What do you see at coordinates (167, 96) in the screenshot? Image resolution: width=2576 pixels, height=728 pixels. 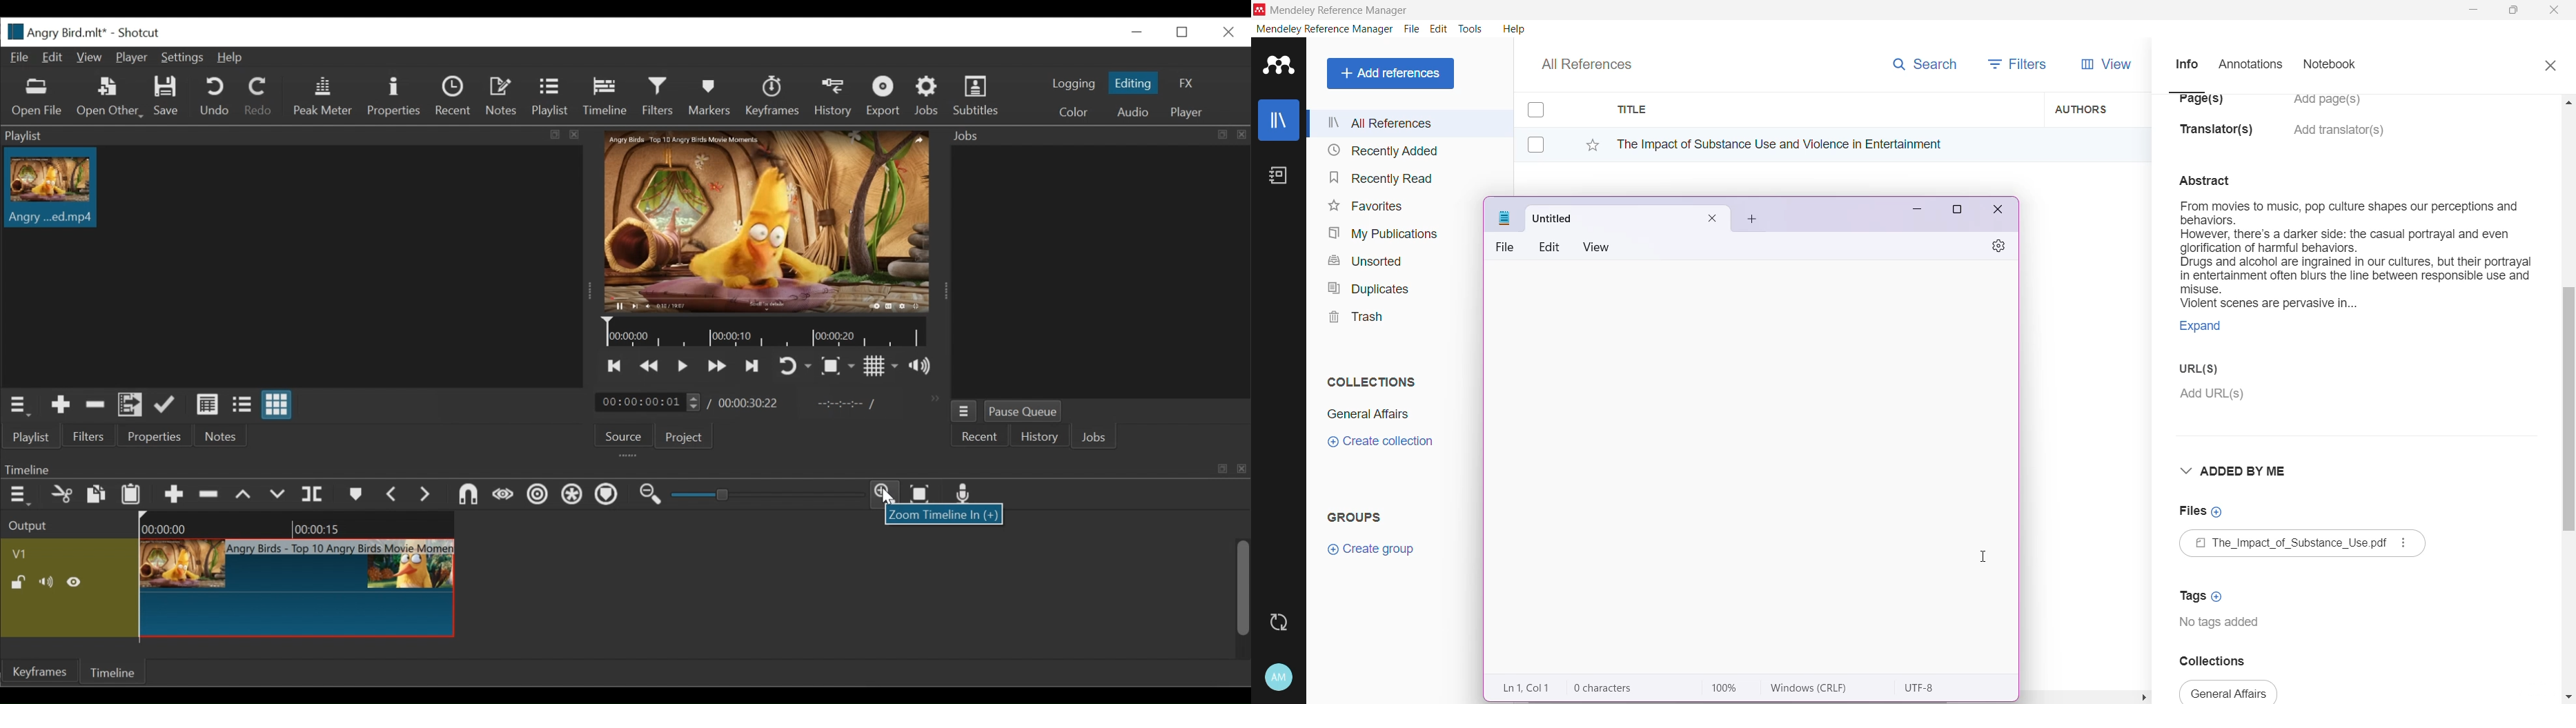 I see `Save` at bounding box center [167, 96].